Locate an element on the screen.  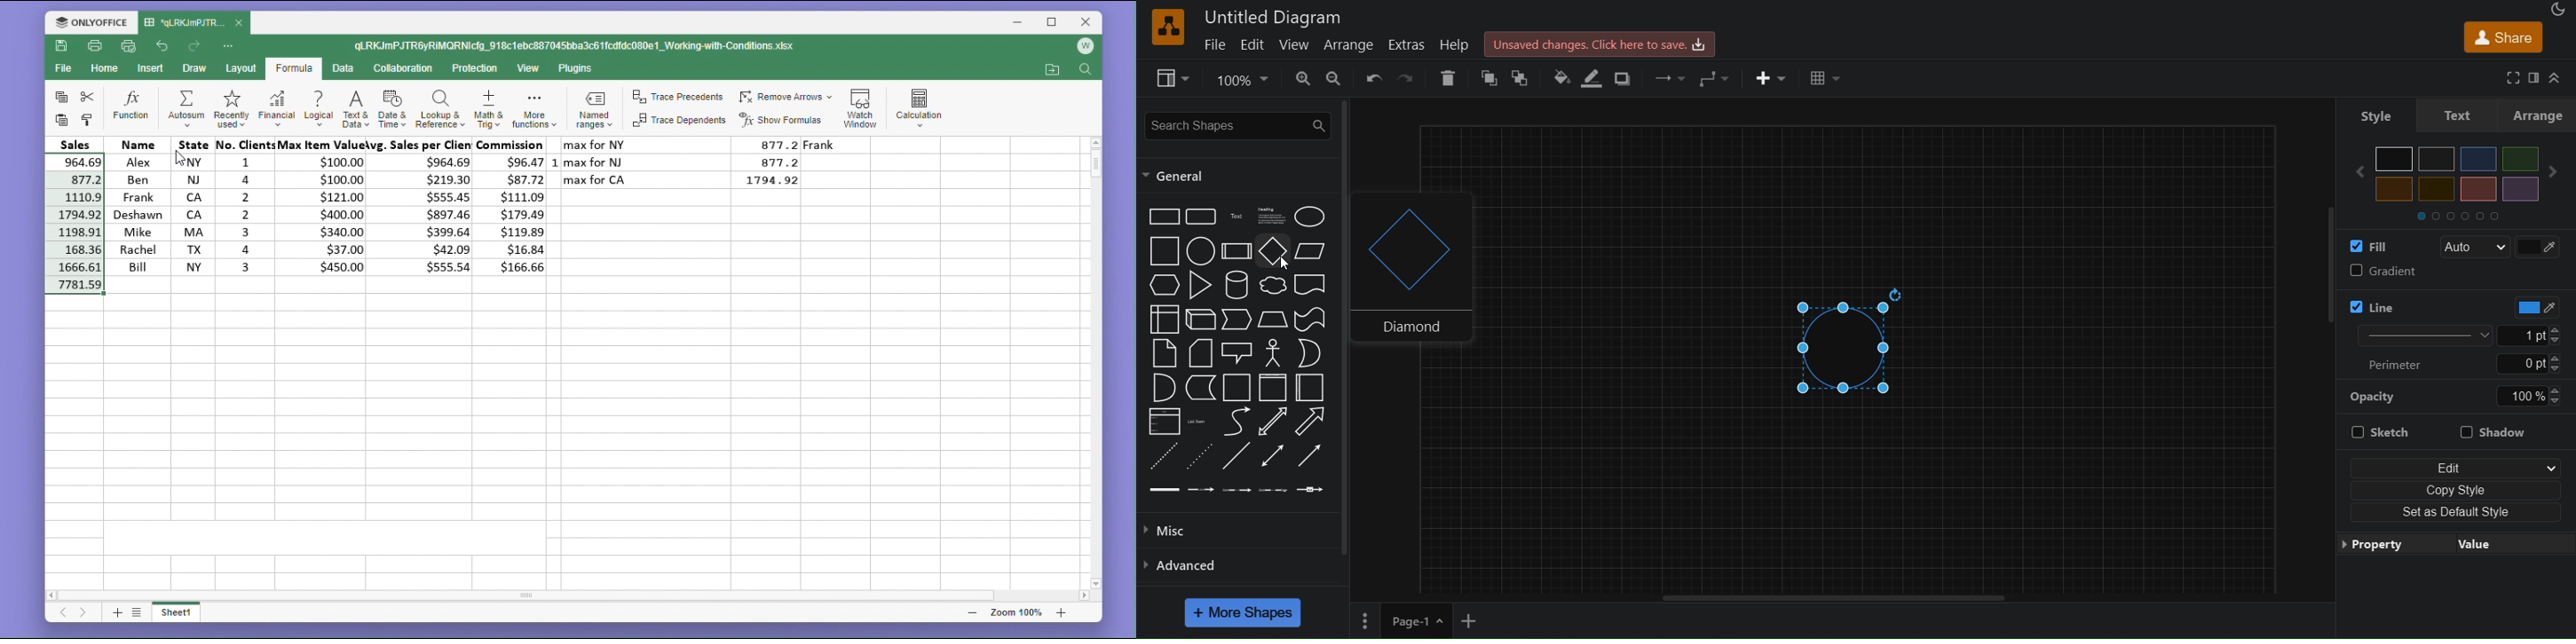
max for NJ 877.2 is located at coordinates (687, 162).